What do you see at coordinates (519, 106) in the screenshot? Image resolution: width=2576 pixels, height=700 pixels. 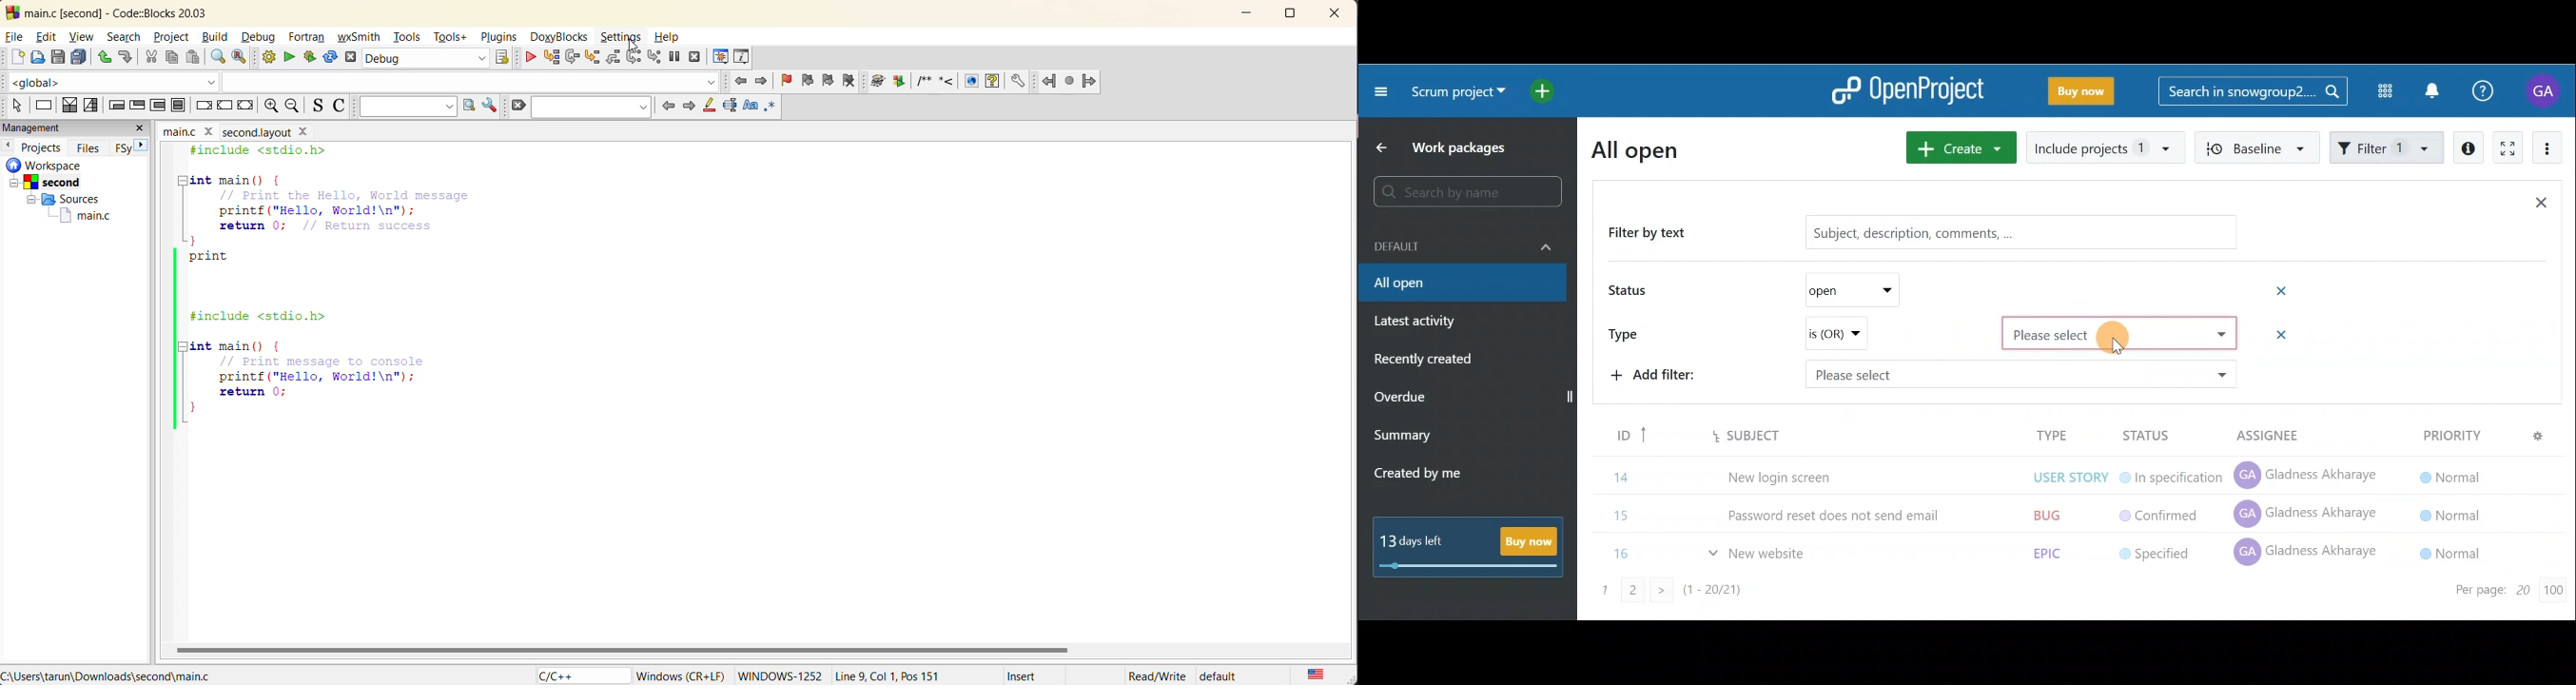 I see `clear` at bounding box center [519, 106].